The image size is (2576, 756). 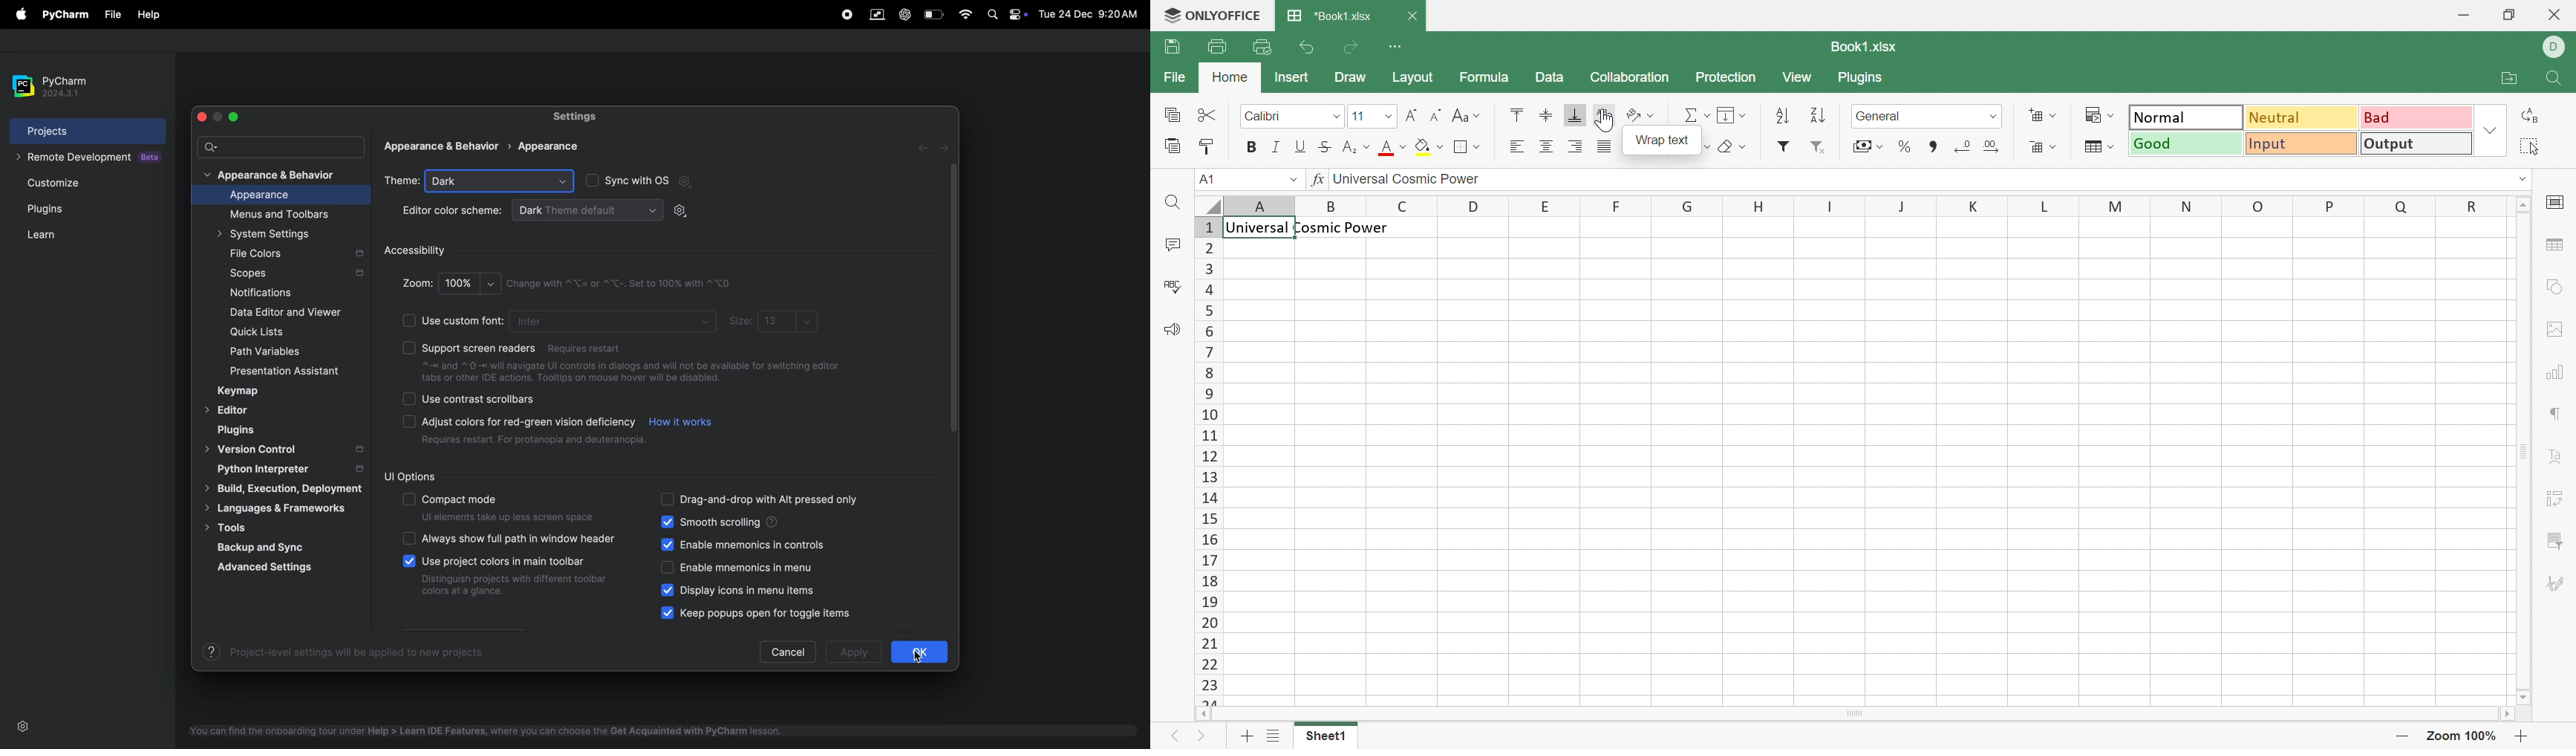 What do you see at coordinates (1205, 148) in the screenshot?
I see `Copy Style` at bounding box center [1205, 148].